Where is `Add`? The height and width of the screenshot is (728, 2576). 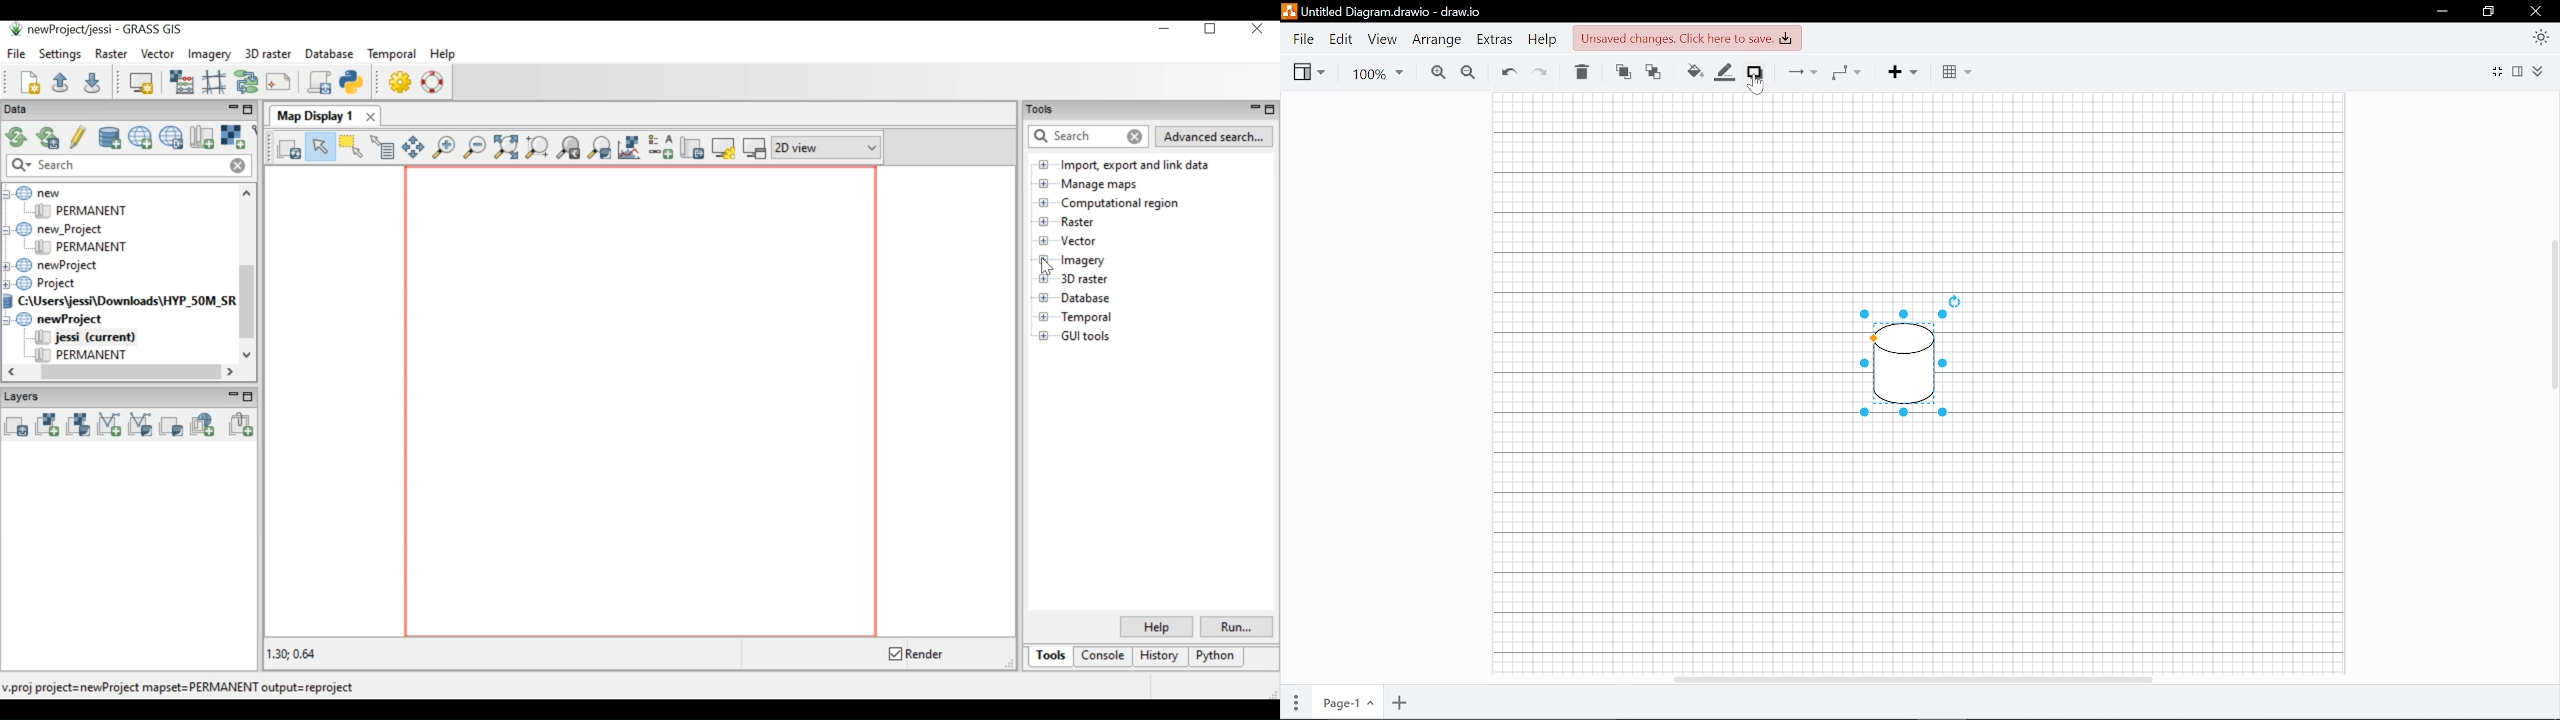
Add is located at coordinates (1903, 72).